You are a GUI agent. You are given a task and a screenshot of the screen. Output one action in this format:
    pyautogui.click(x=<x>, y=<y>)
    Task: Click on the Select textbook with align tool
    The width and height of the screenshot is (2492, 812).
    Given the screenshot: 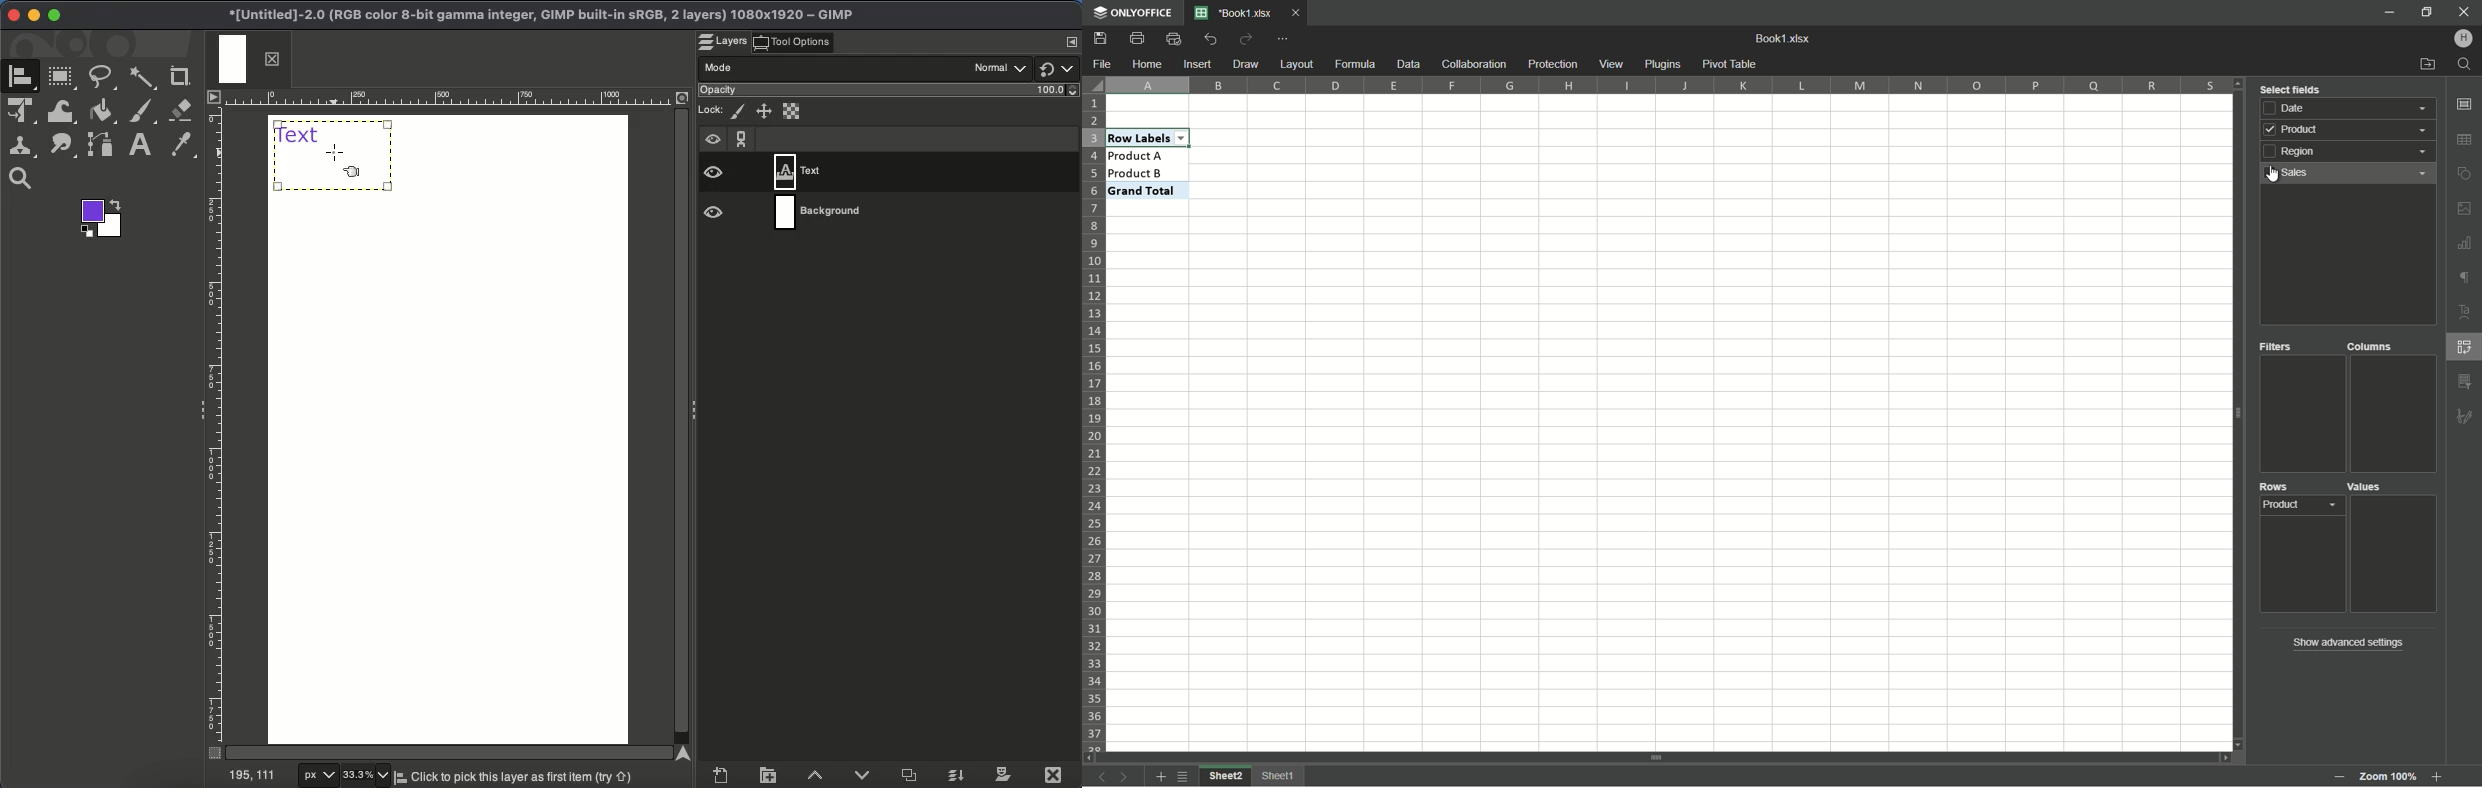 What is the action you would take?
    pyautogui.click(x=332, y=155)
    